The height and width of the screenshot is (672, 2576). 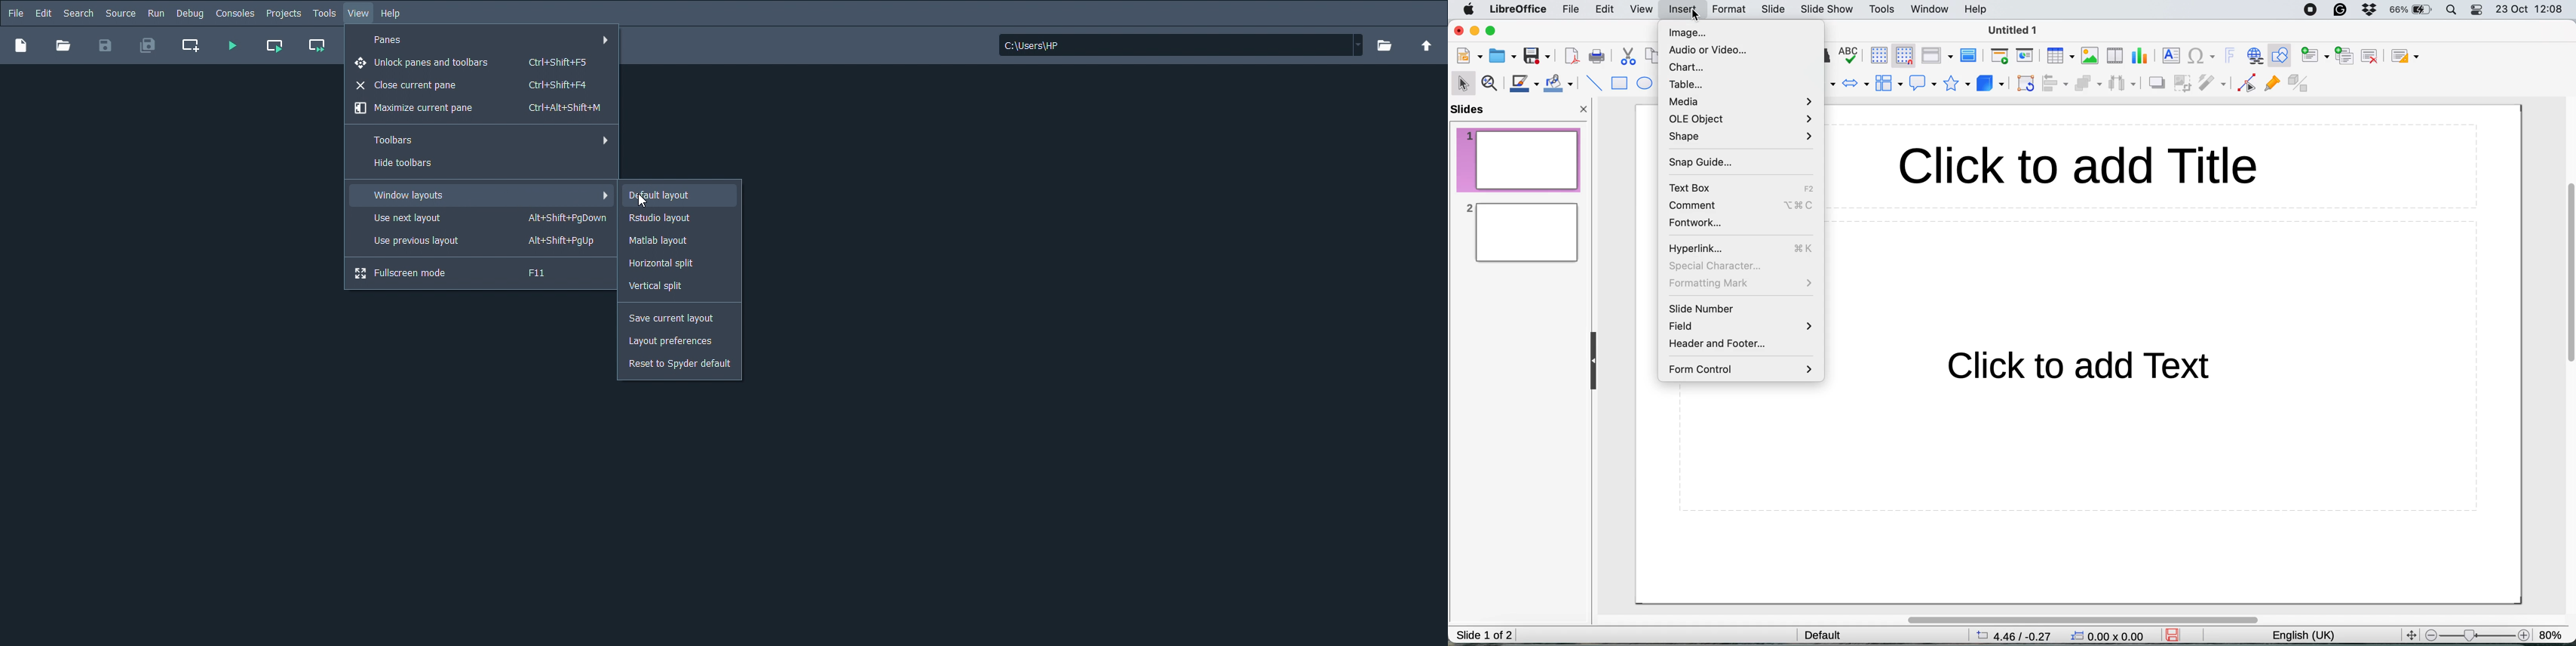 I want to click on block arrows, so click(x=1856, y=85).